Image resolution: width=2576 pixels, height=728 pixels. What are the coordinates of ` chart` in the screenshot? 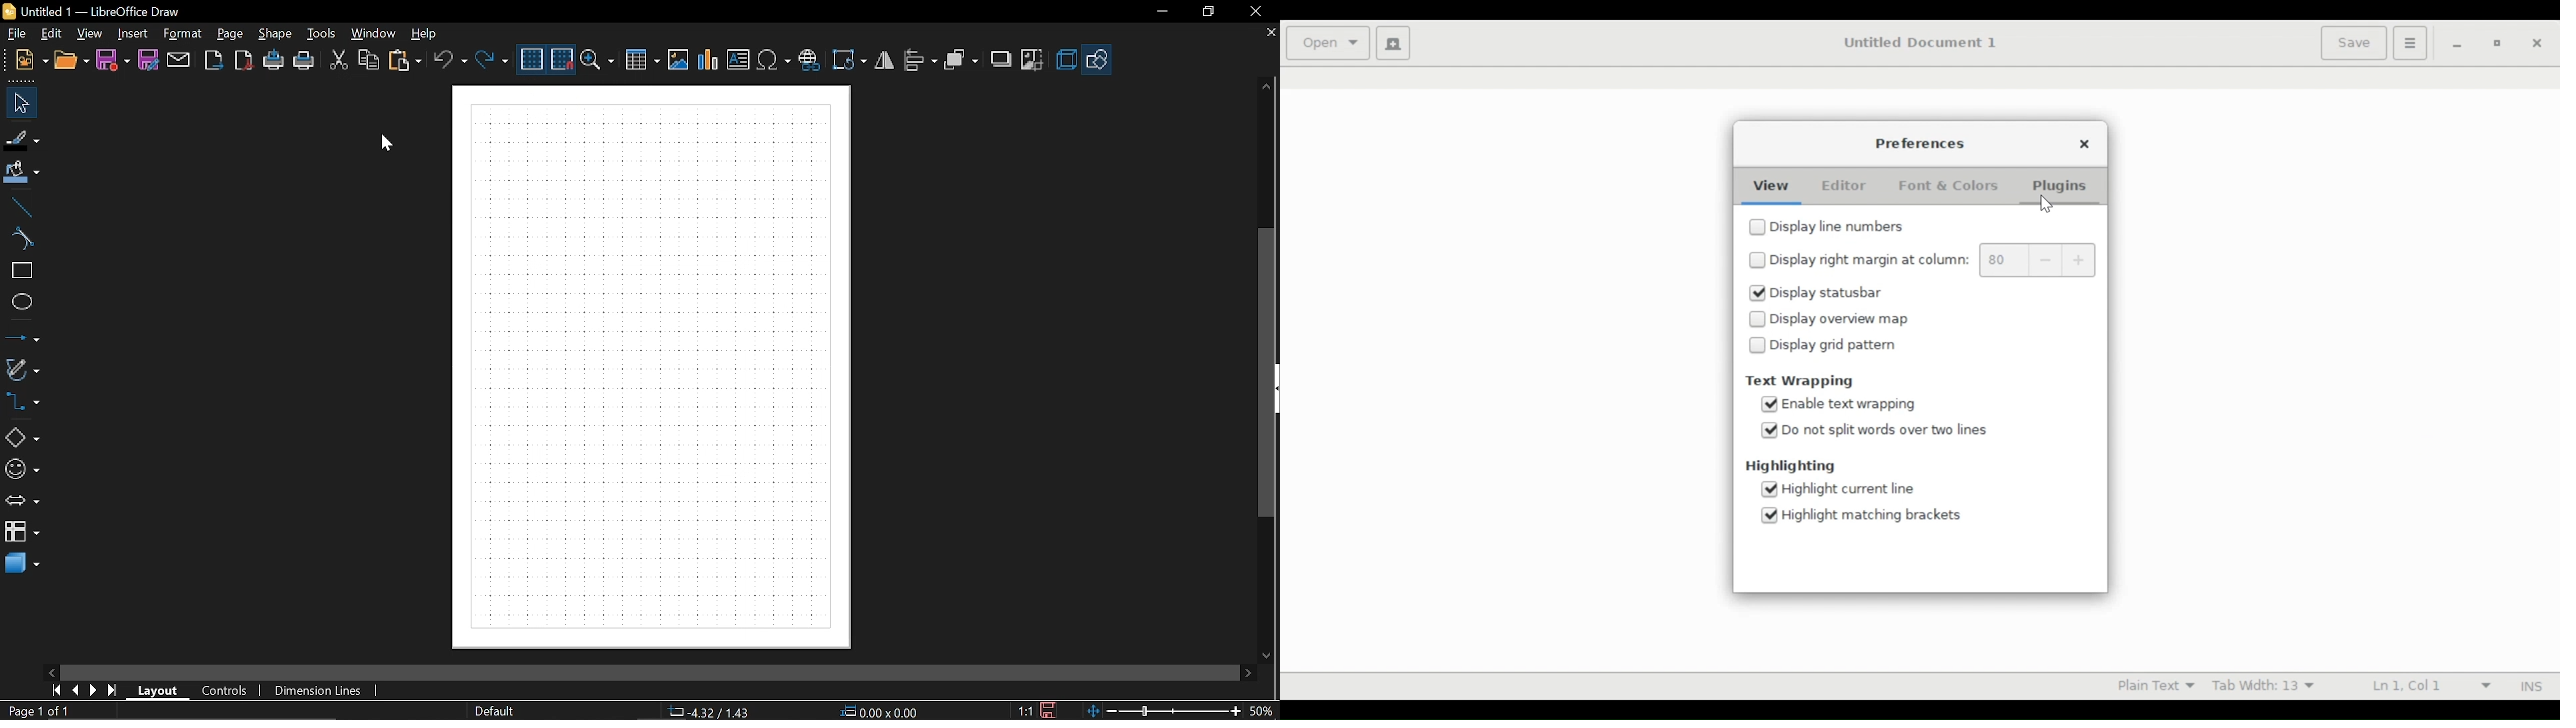 It's located at (709, 59).